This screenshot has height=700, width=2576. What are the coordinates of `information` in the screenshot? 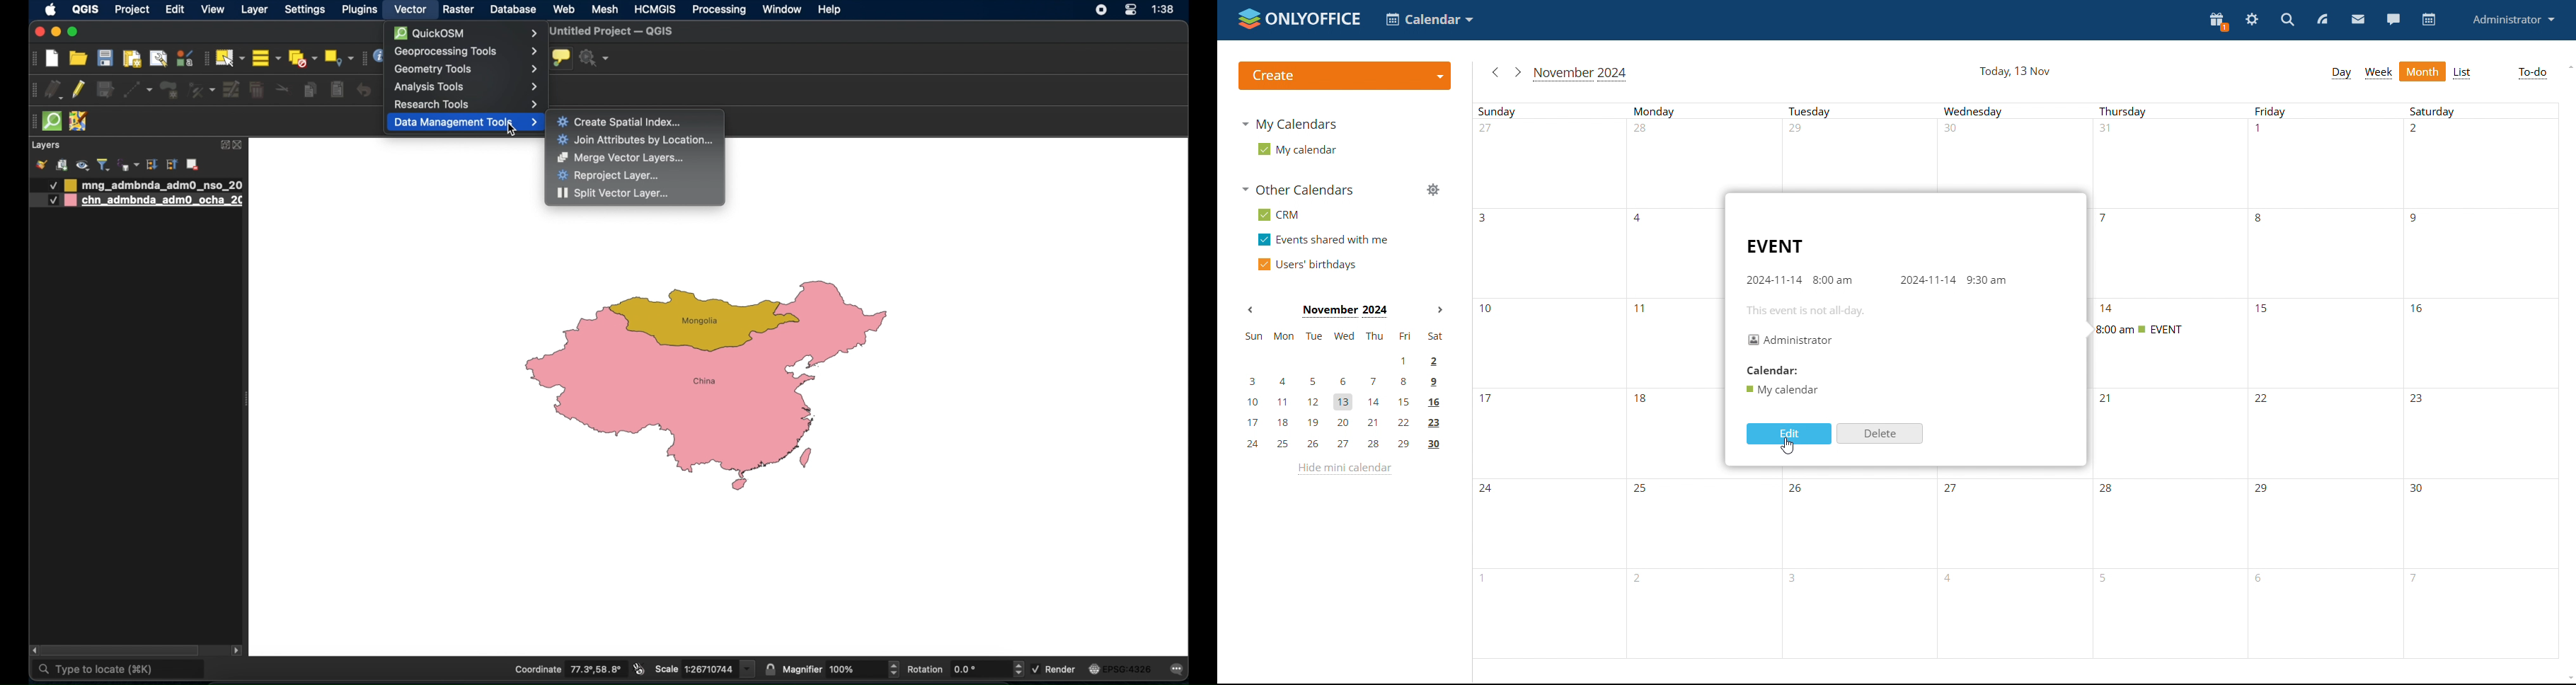 It's located at (379, 58).